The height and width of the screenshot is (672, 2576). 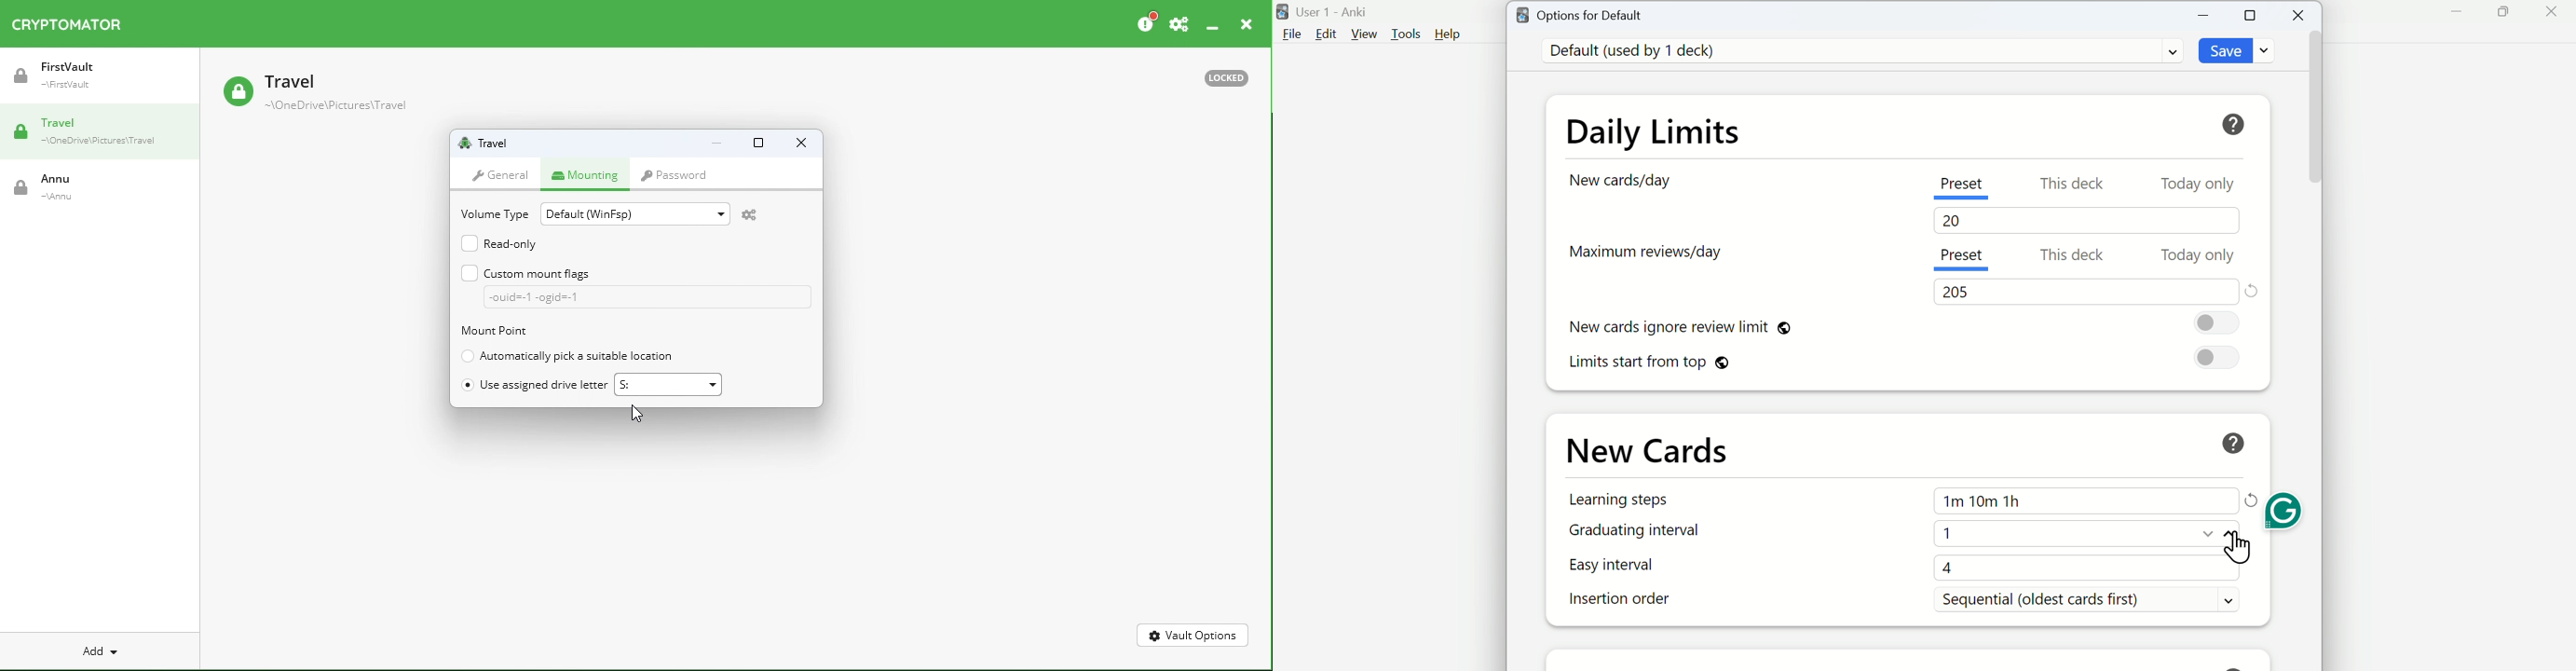 I want to click on View, so click(x=1366, y=34).